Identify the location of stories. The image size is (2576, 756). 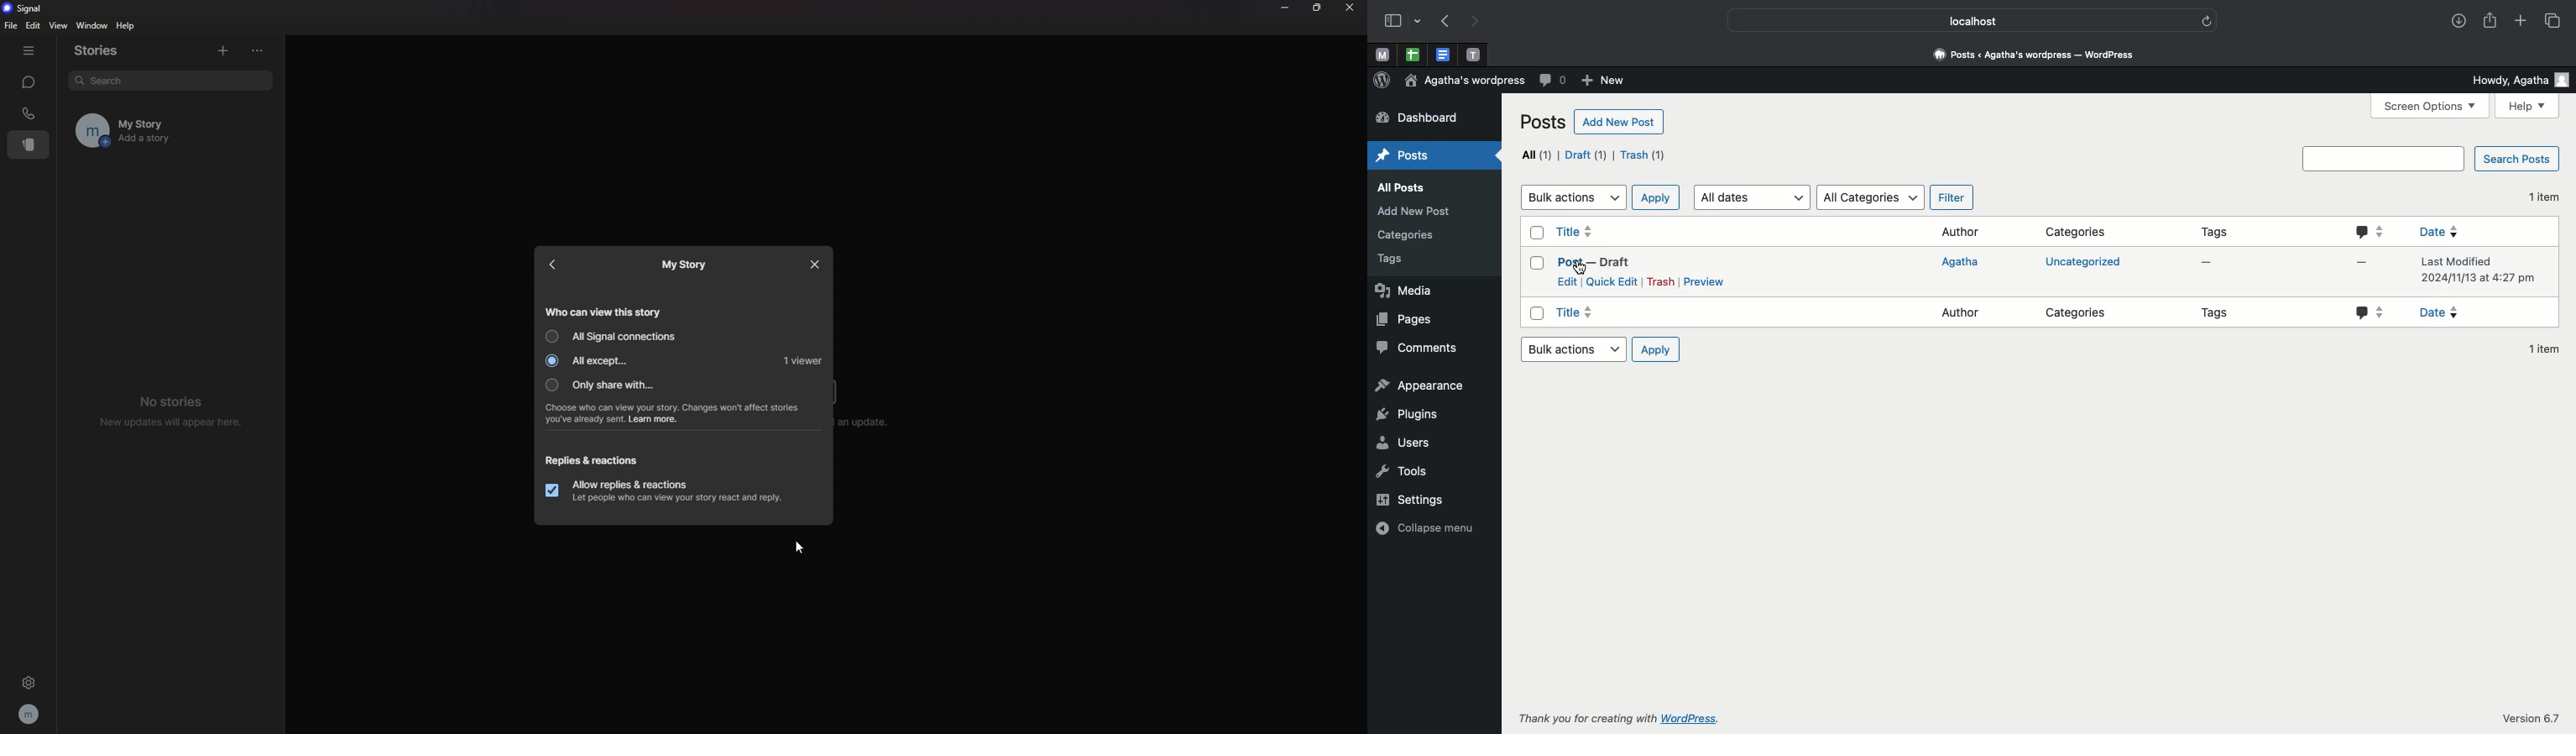
(29, 145).